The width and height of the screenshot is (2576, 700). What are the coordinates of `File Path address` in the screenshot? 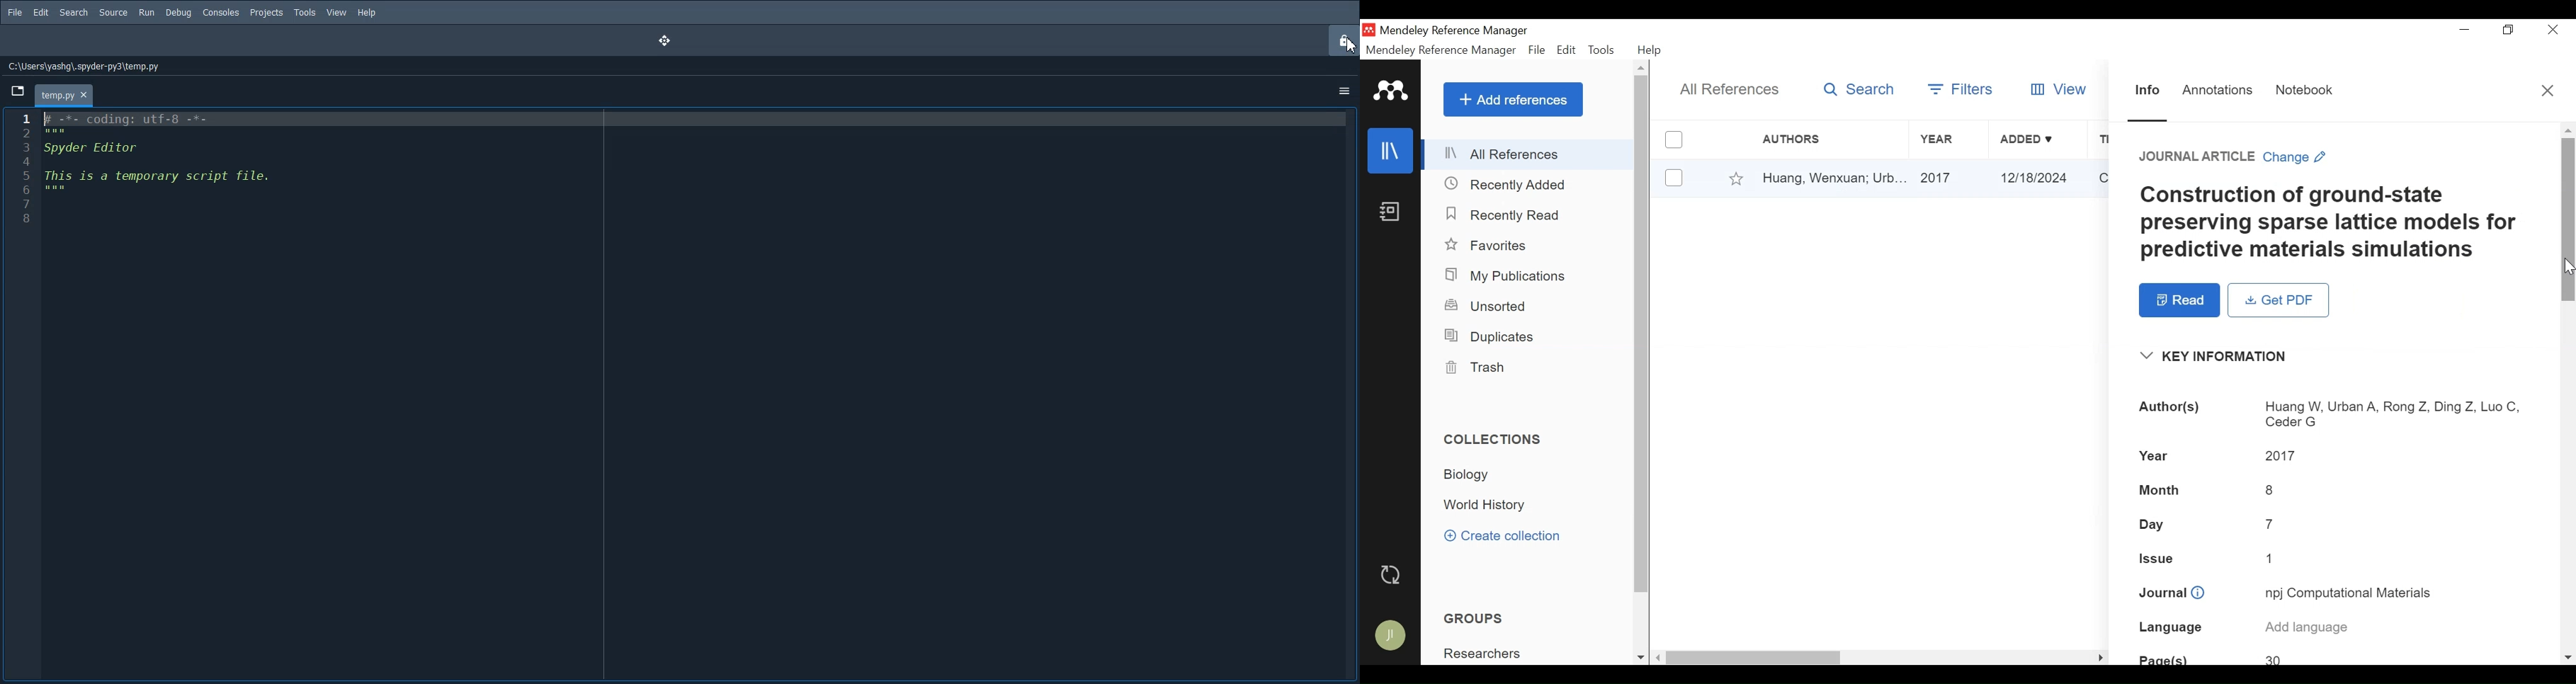 It's located at (84, 65).